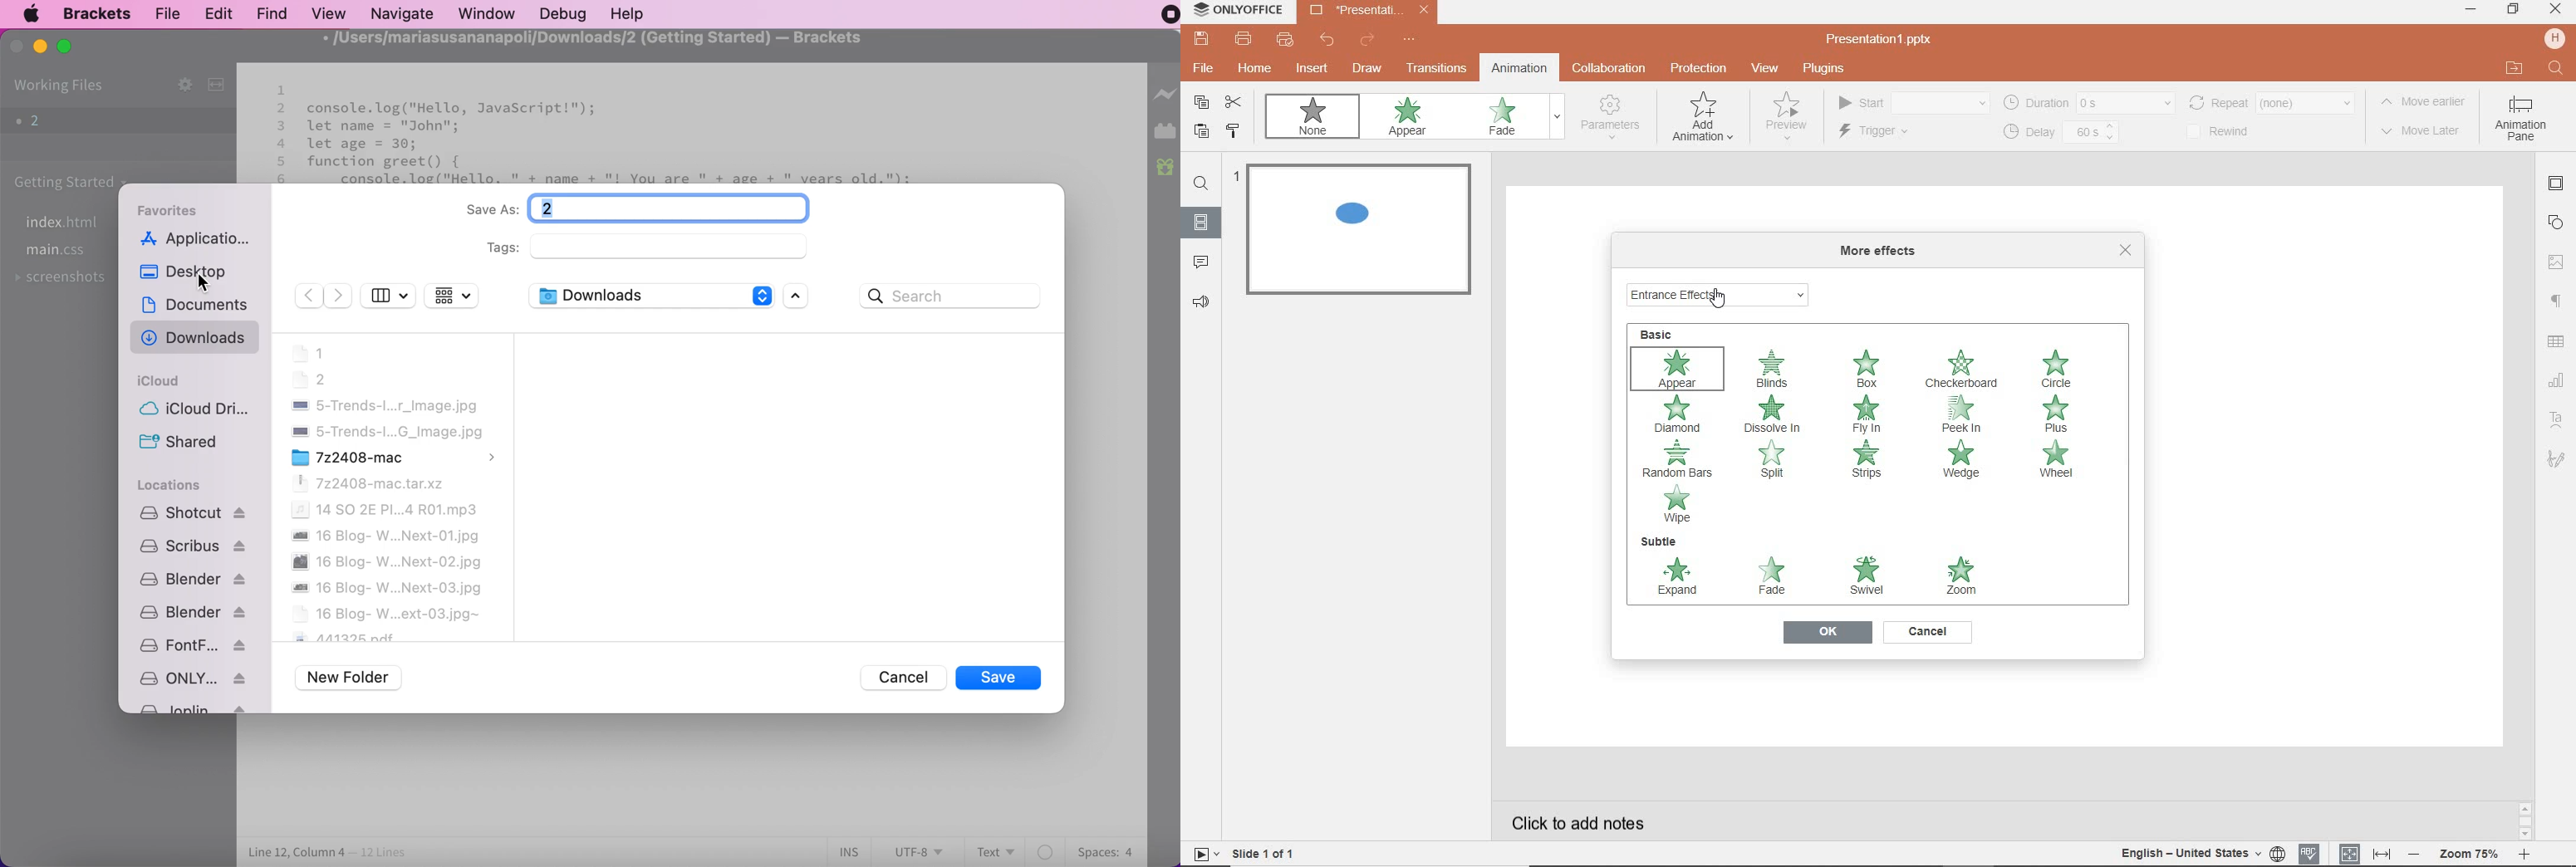  I want to click on file name, so click(1885, 40).